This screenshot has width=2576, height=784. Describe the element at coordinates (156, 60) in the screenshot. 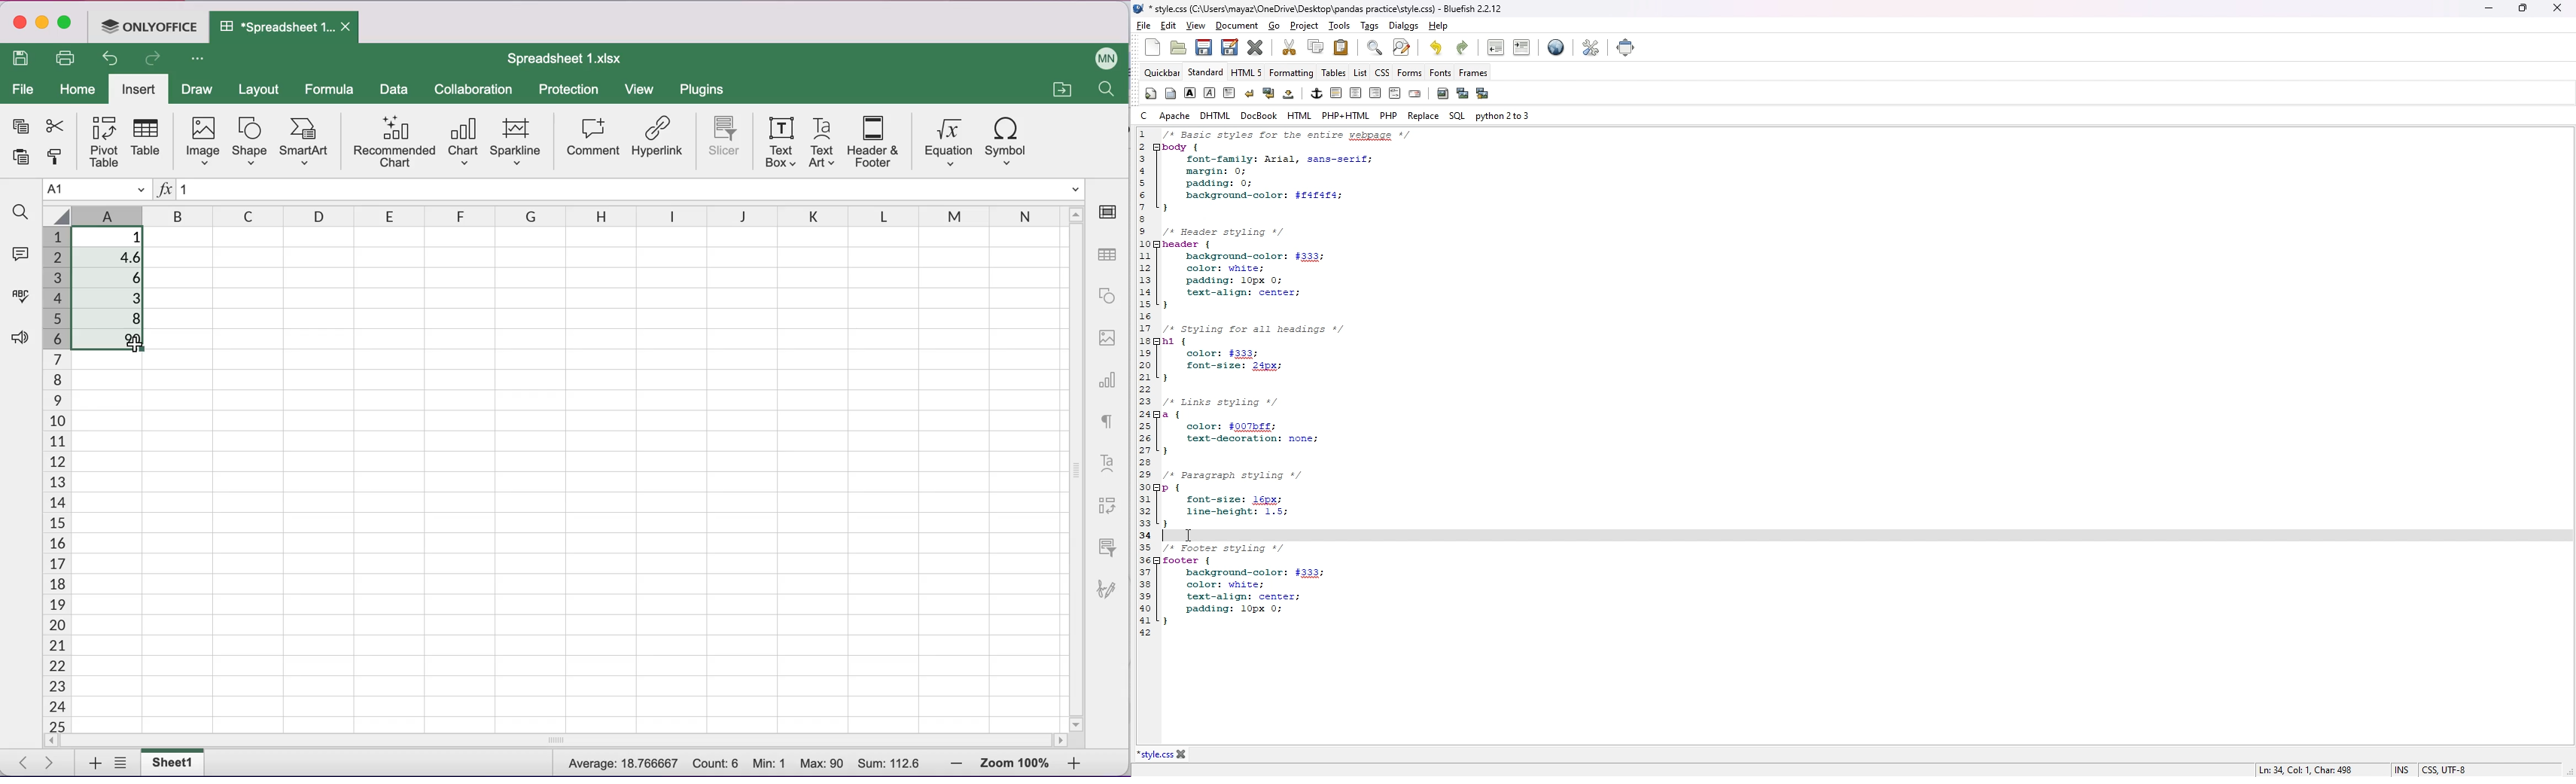

I see `redo` at that location.